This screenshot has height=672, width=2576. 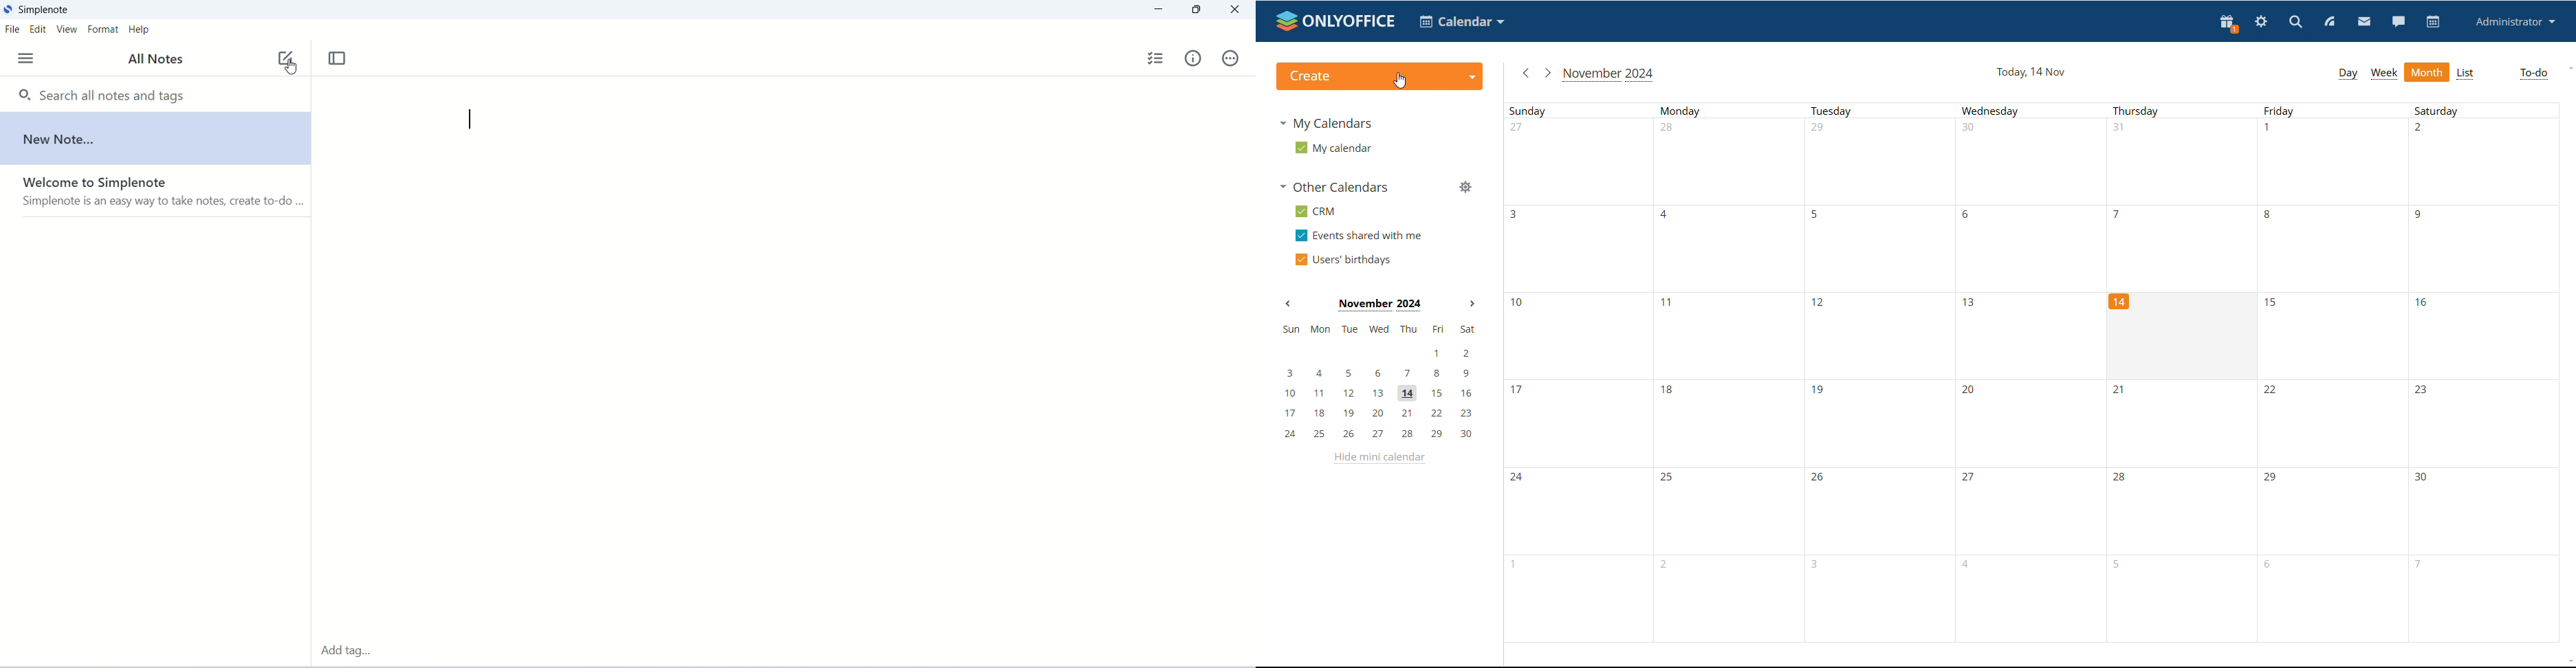 What do you see at coordinates (22, 58) in the screenshot?
I see `menu` at bounding box center [22, 58].